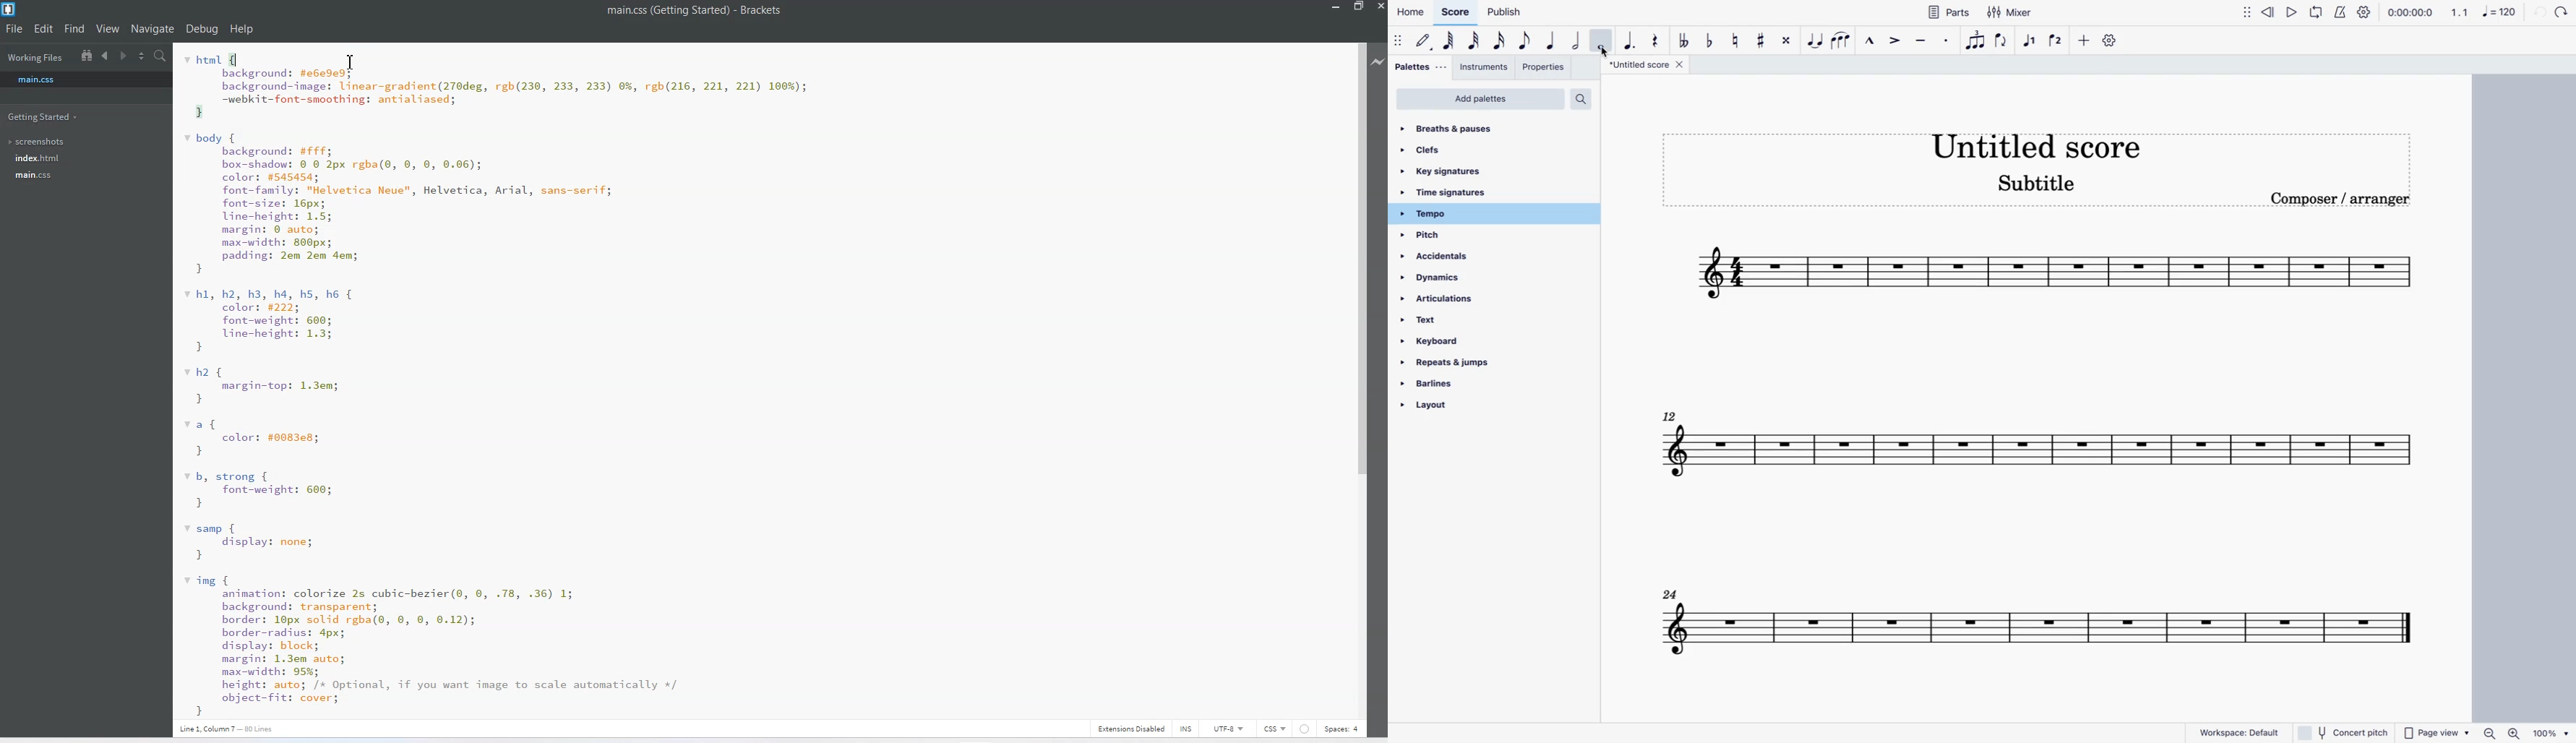 This screenshot has height=756, width=2576. What do you see at coordinates (1336, 7) in the screenshot?
I see `Minimize` at bounding box center [1336, 7].